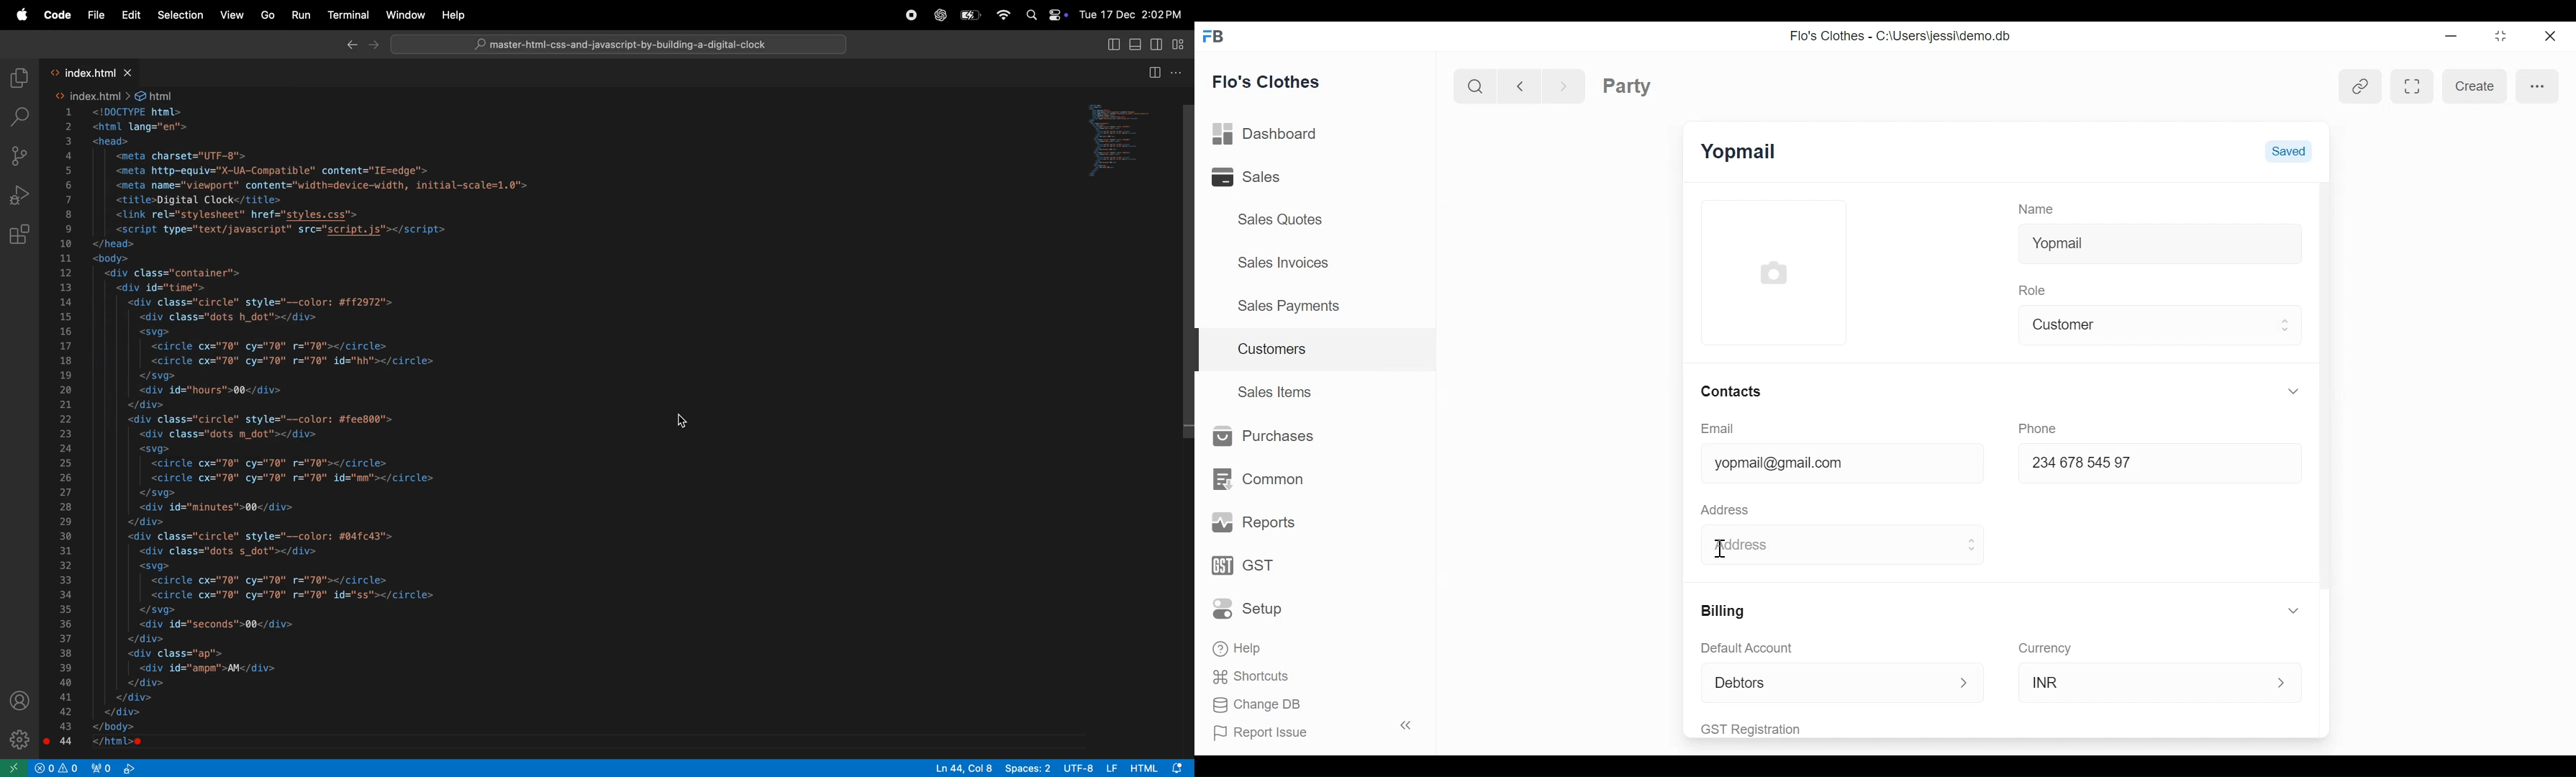  I want to click on Address, so click(1756, 543).